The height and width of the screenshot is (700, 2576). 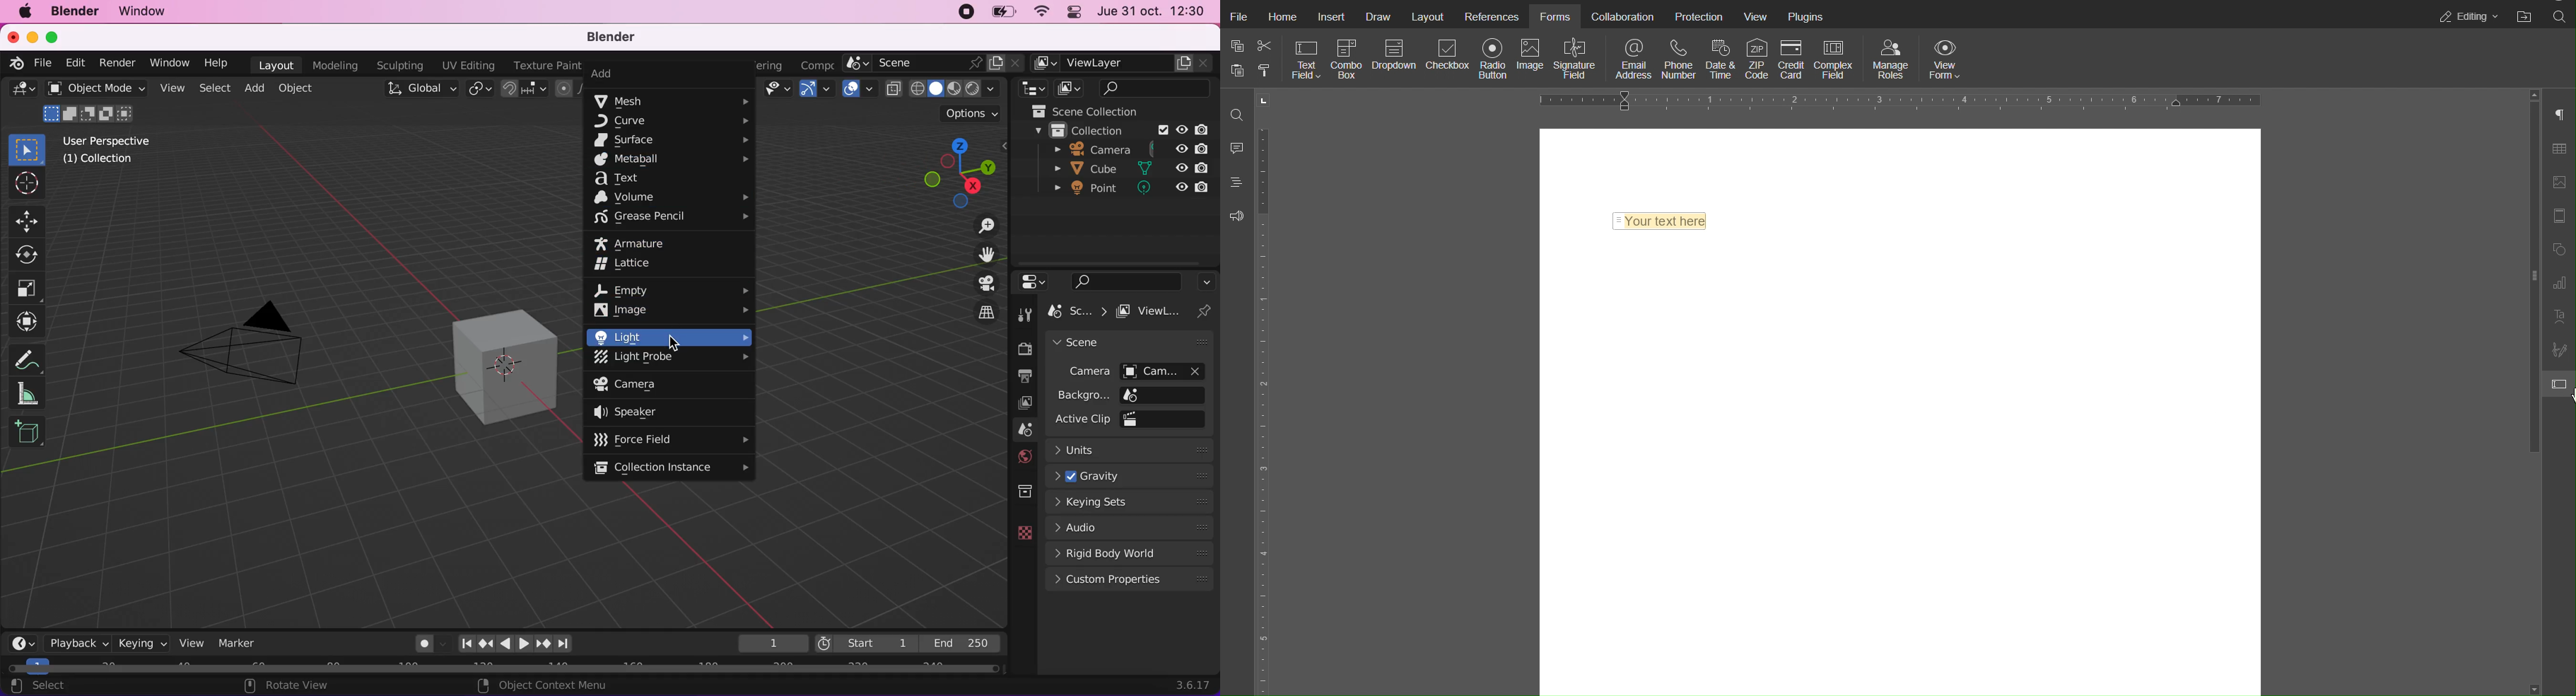 I want to click on mac logo, so click(x=28, y=12).